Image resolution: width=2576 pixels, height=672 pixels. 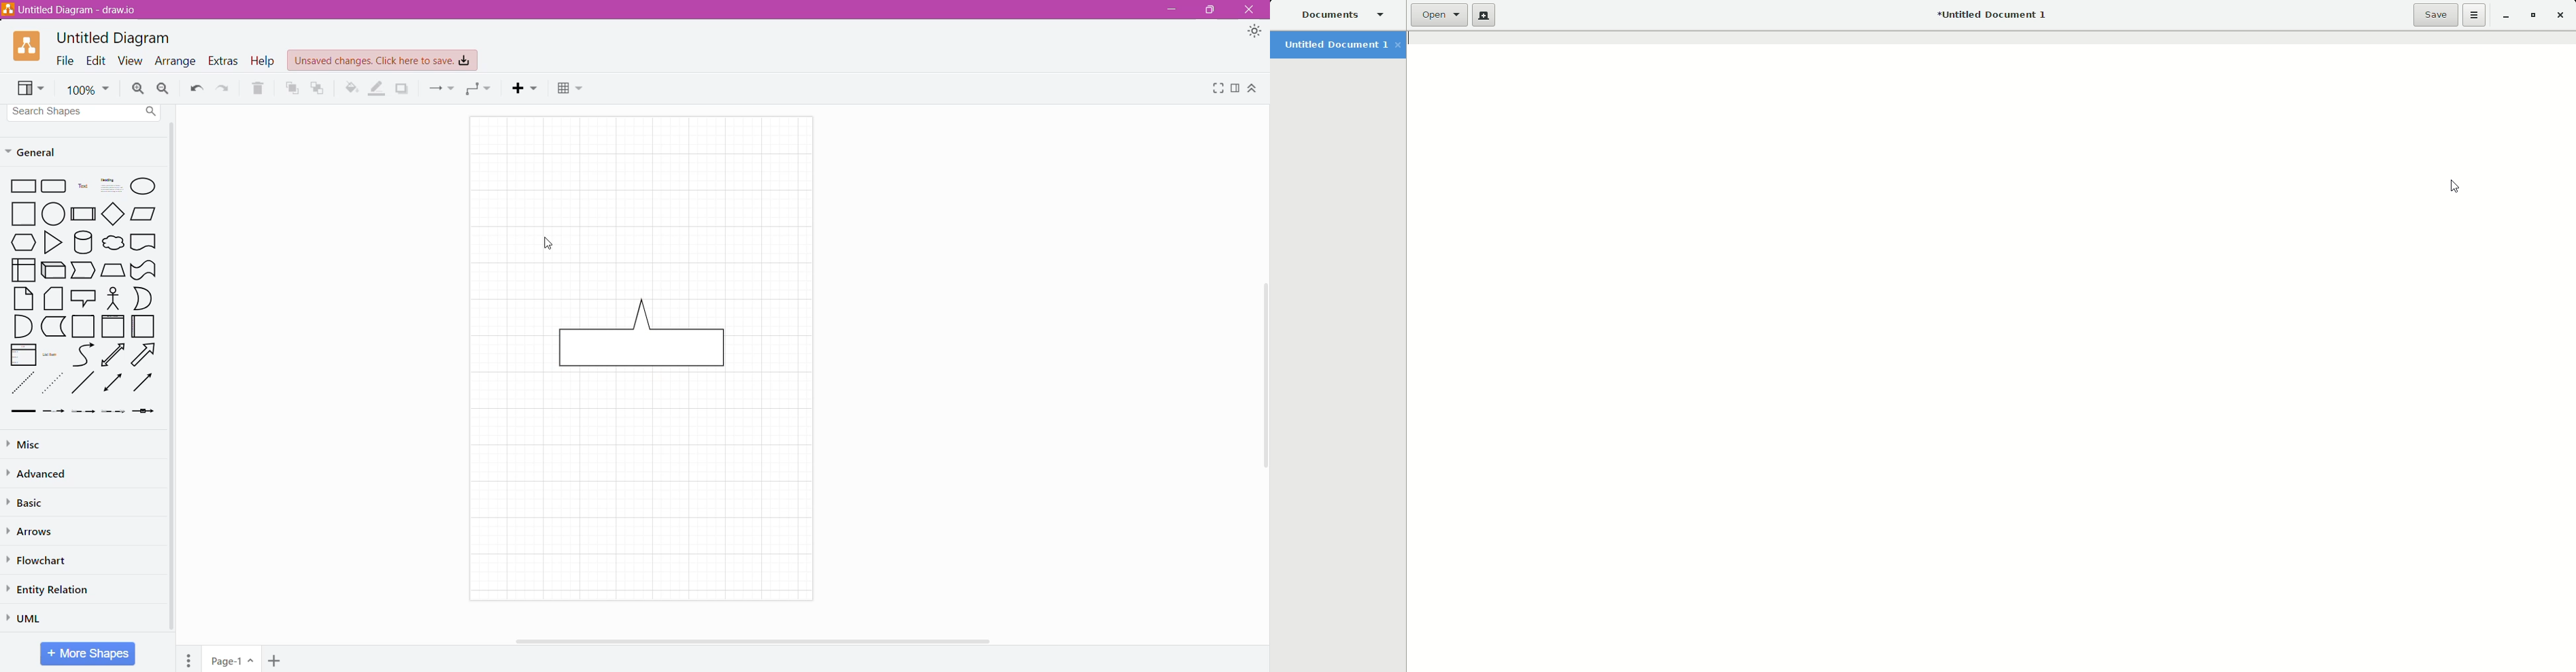 I want to click on Redo, so click(x=225, y=88).